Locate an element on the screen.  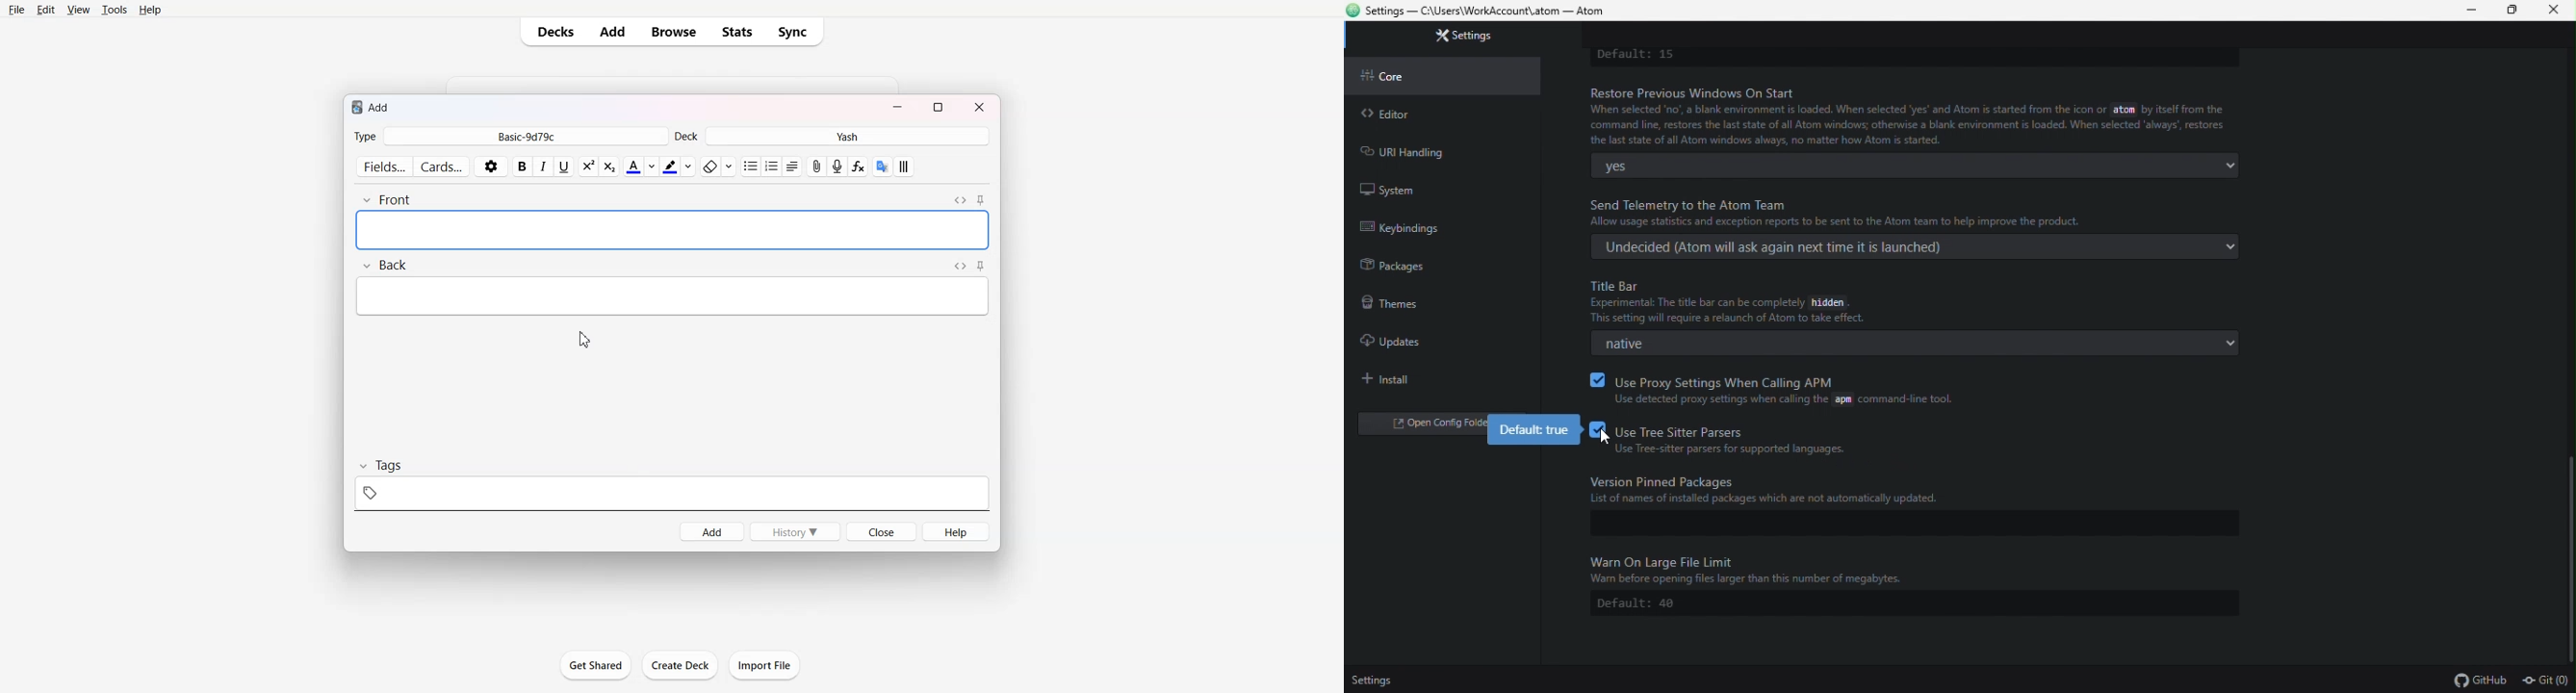
Toggle Sticky is located at coordinates (981, 265).